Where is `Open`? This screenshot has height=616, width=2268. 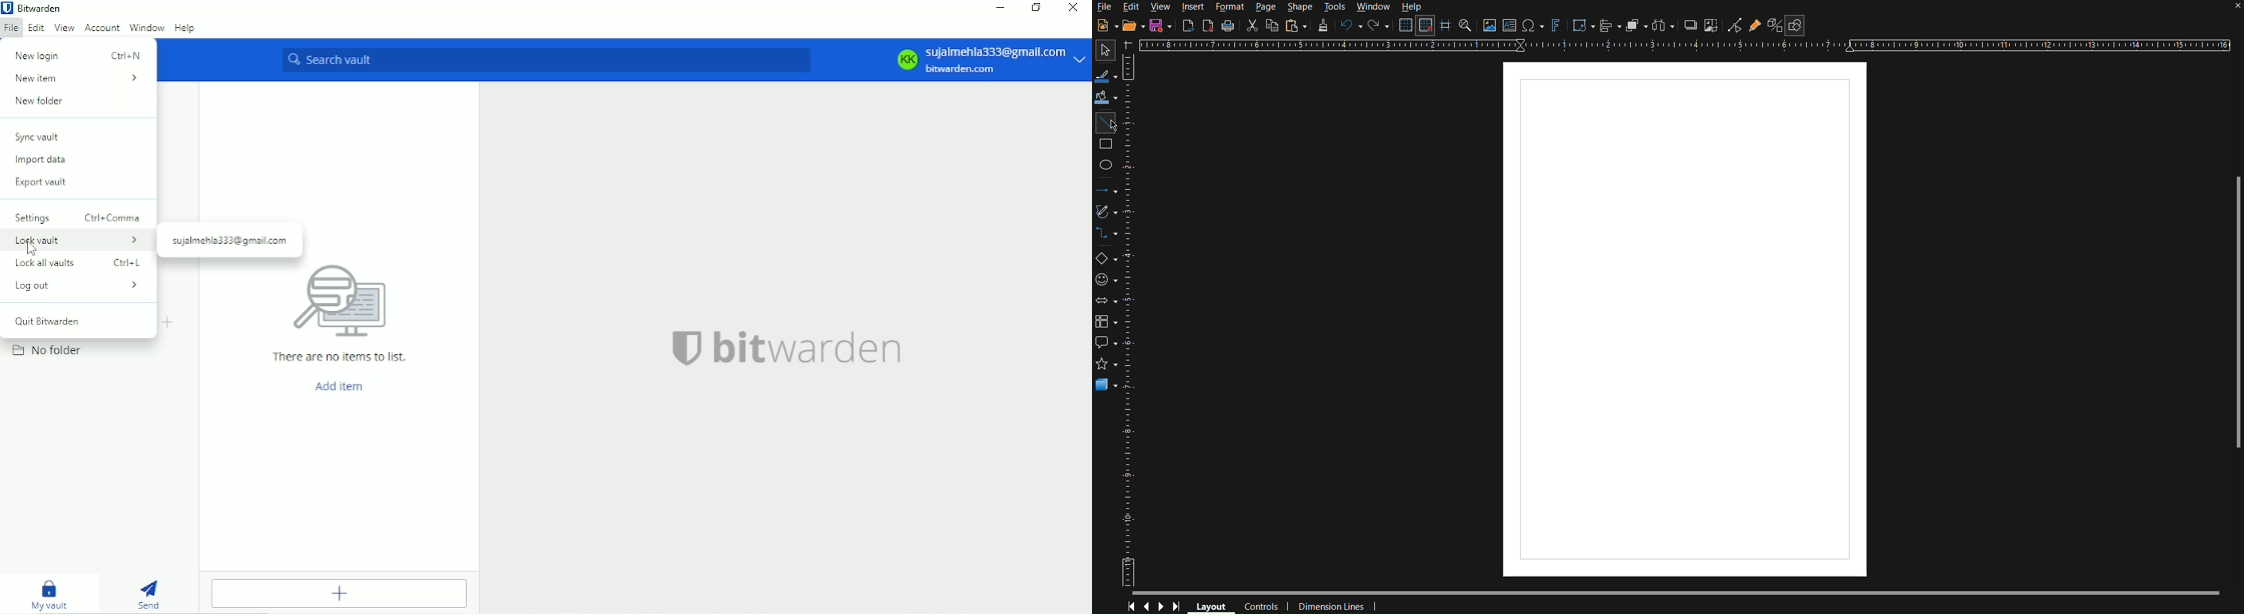
Open is located at coordinates (1130, 26).